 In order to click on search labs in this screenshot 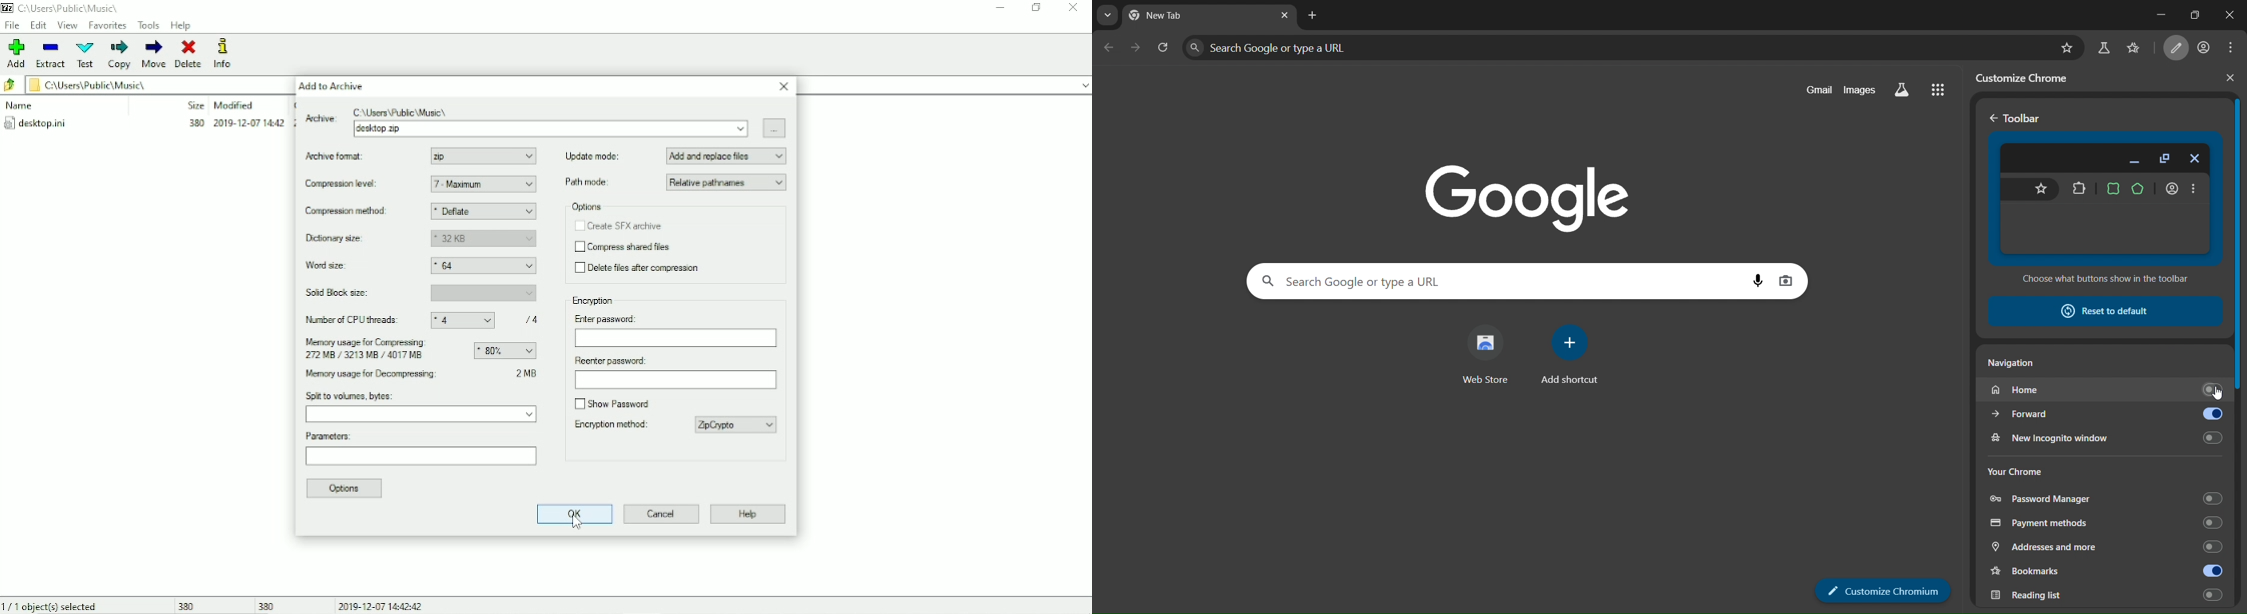, I will do `click(2104, 48)`.